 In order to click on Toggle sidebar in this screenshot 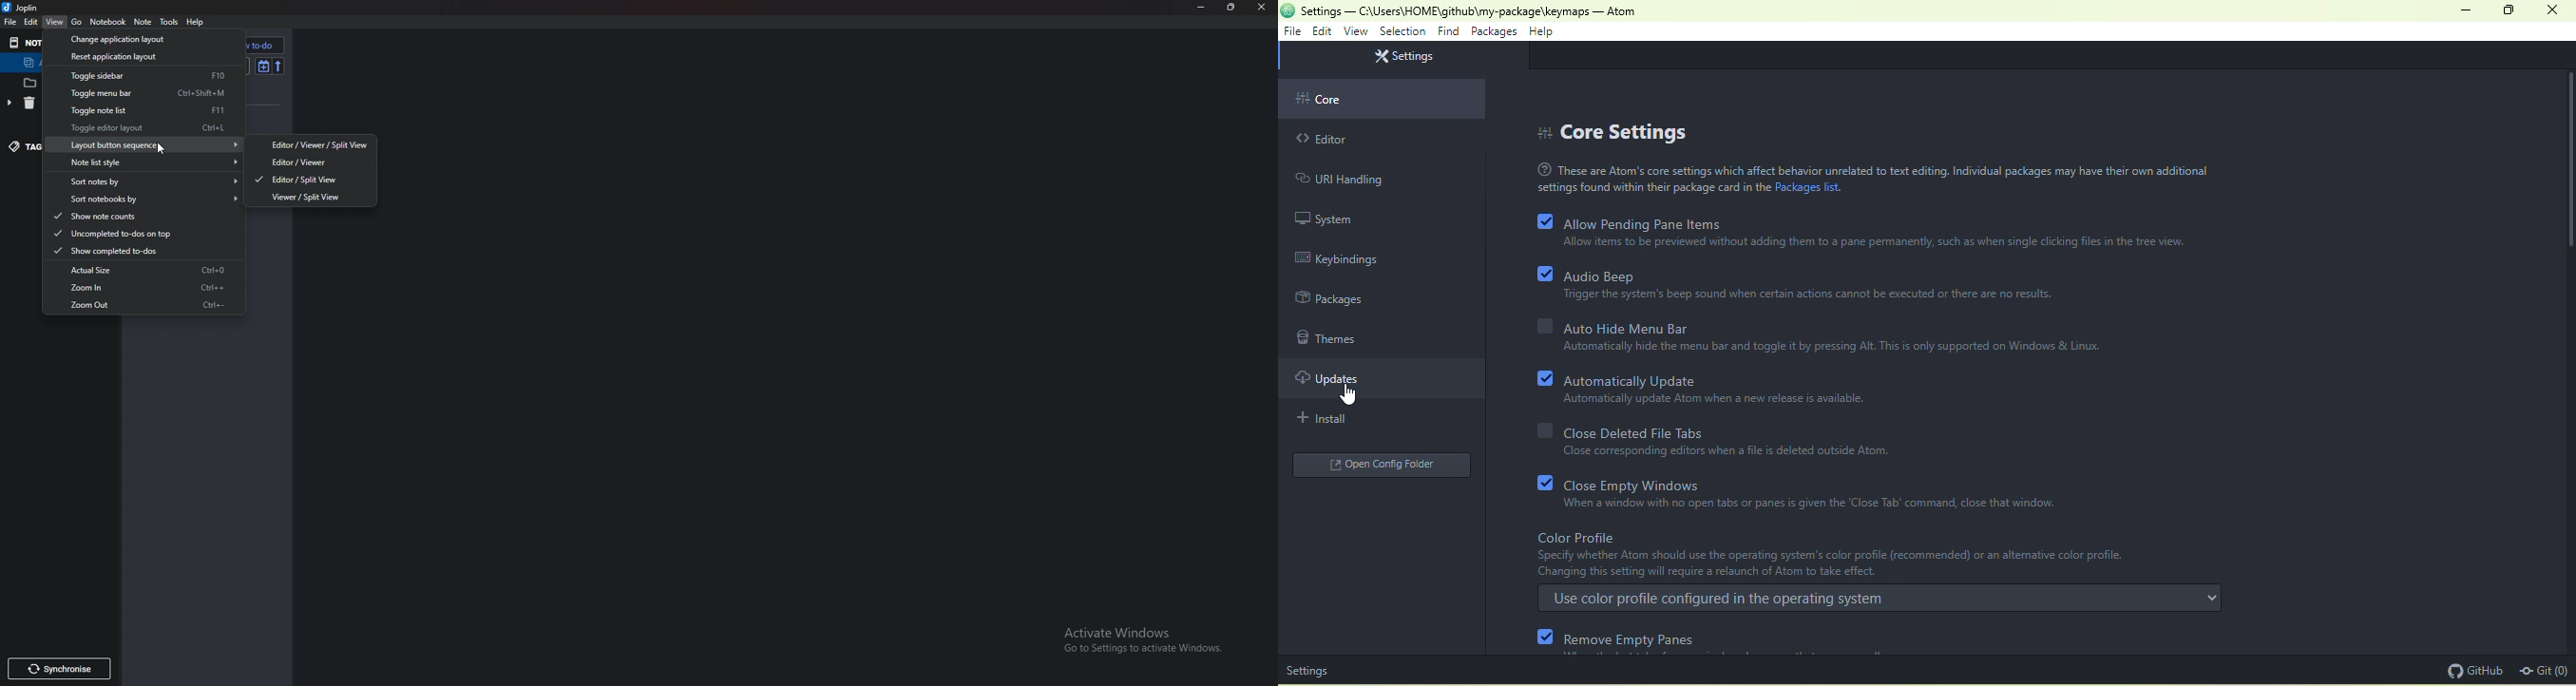, I will do `click(141, 76)`.